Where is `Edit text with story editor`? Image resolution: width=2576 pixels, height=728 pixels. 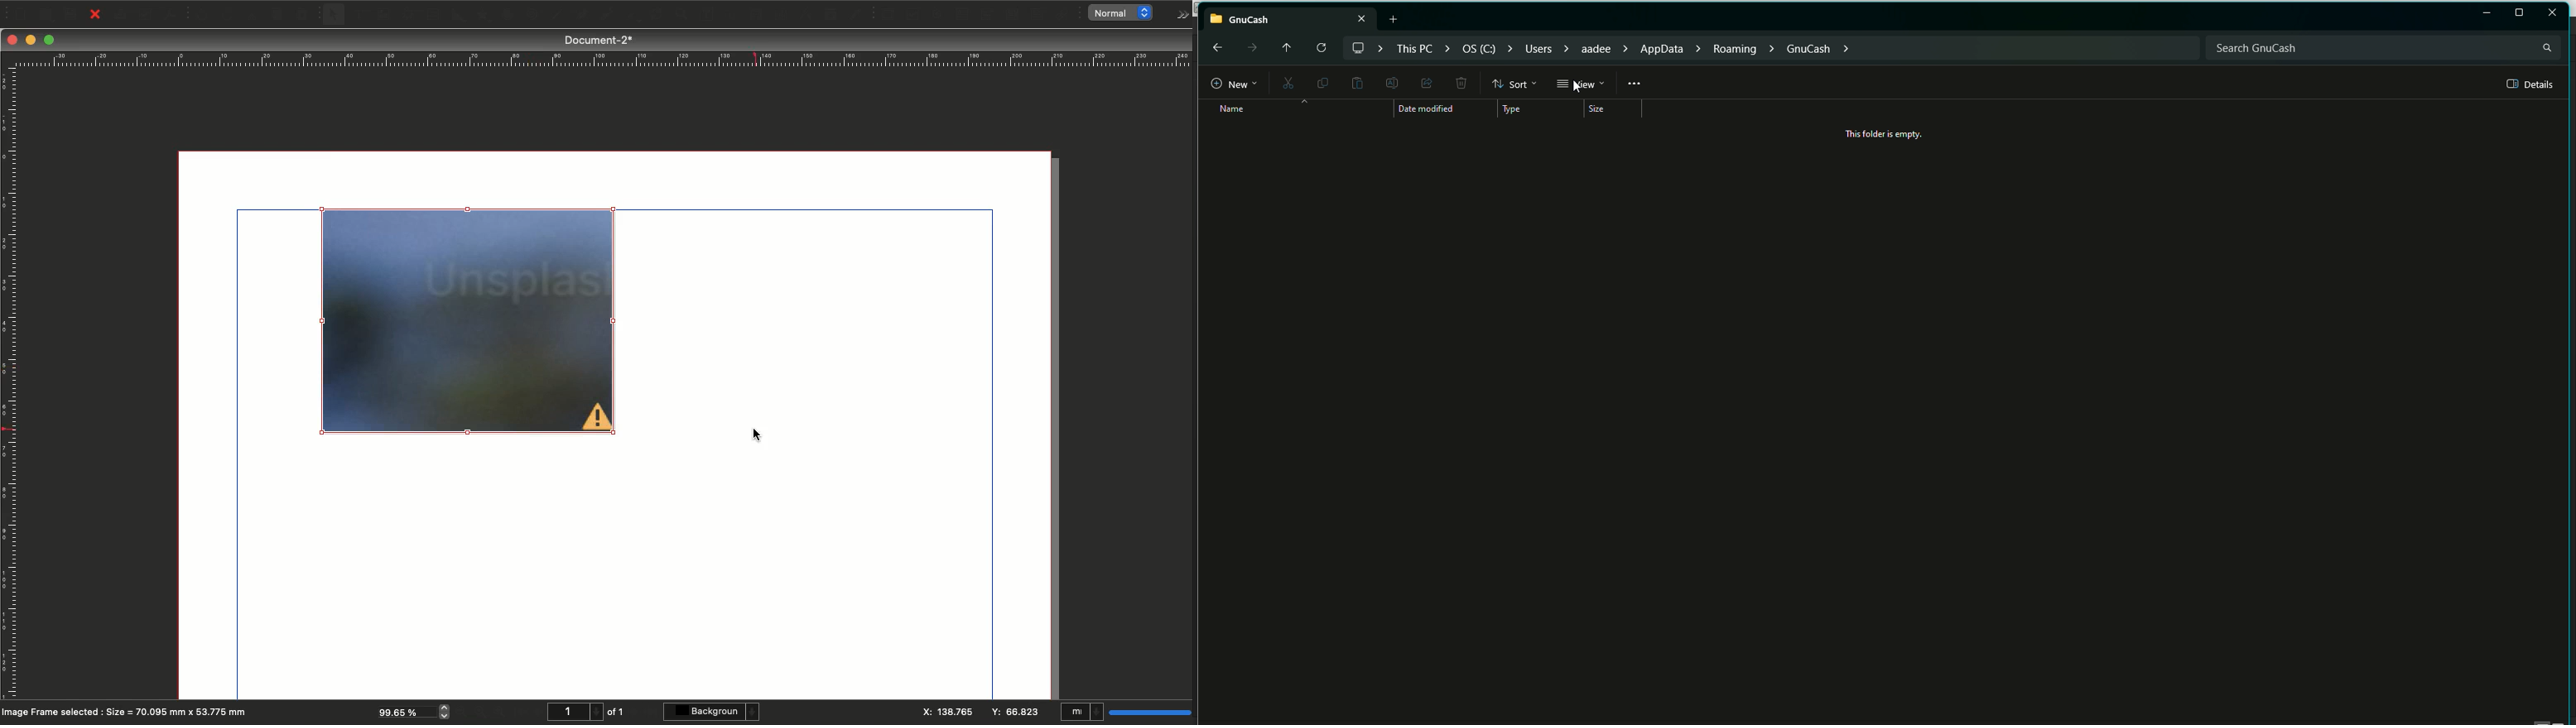
Edit text with story editor is located at coordinates (716, 15).